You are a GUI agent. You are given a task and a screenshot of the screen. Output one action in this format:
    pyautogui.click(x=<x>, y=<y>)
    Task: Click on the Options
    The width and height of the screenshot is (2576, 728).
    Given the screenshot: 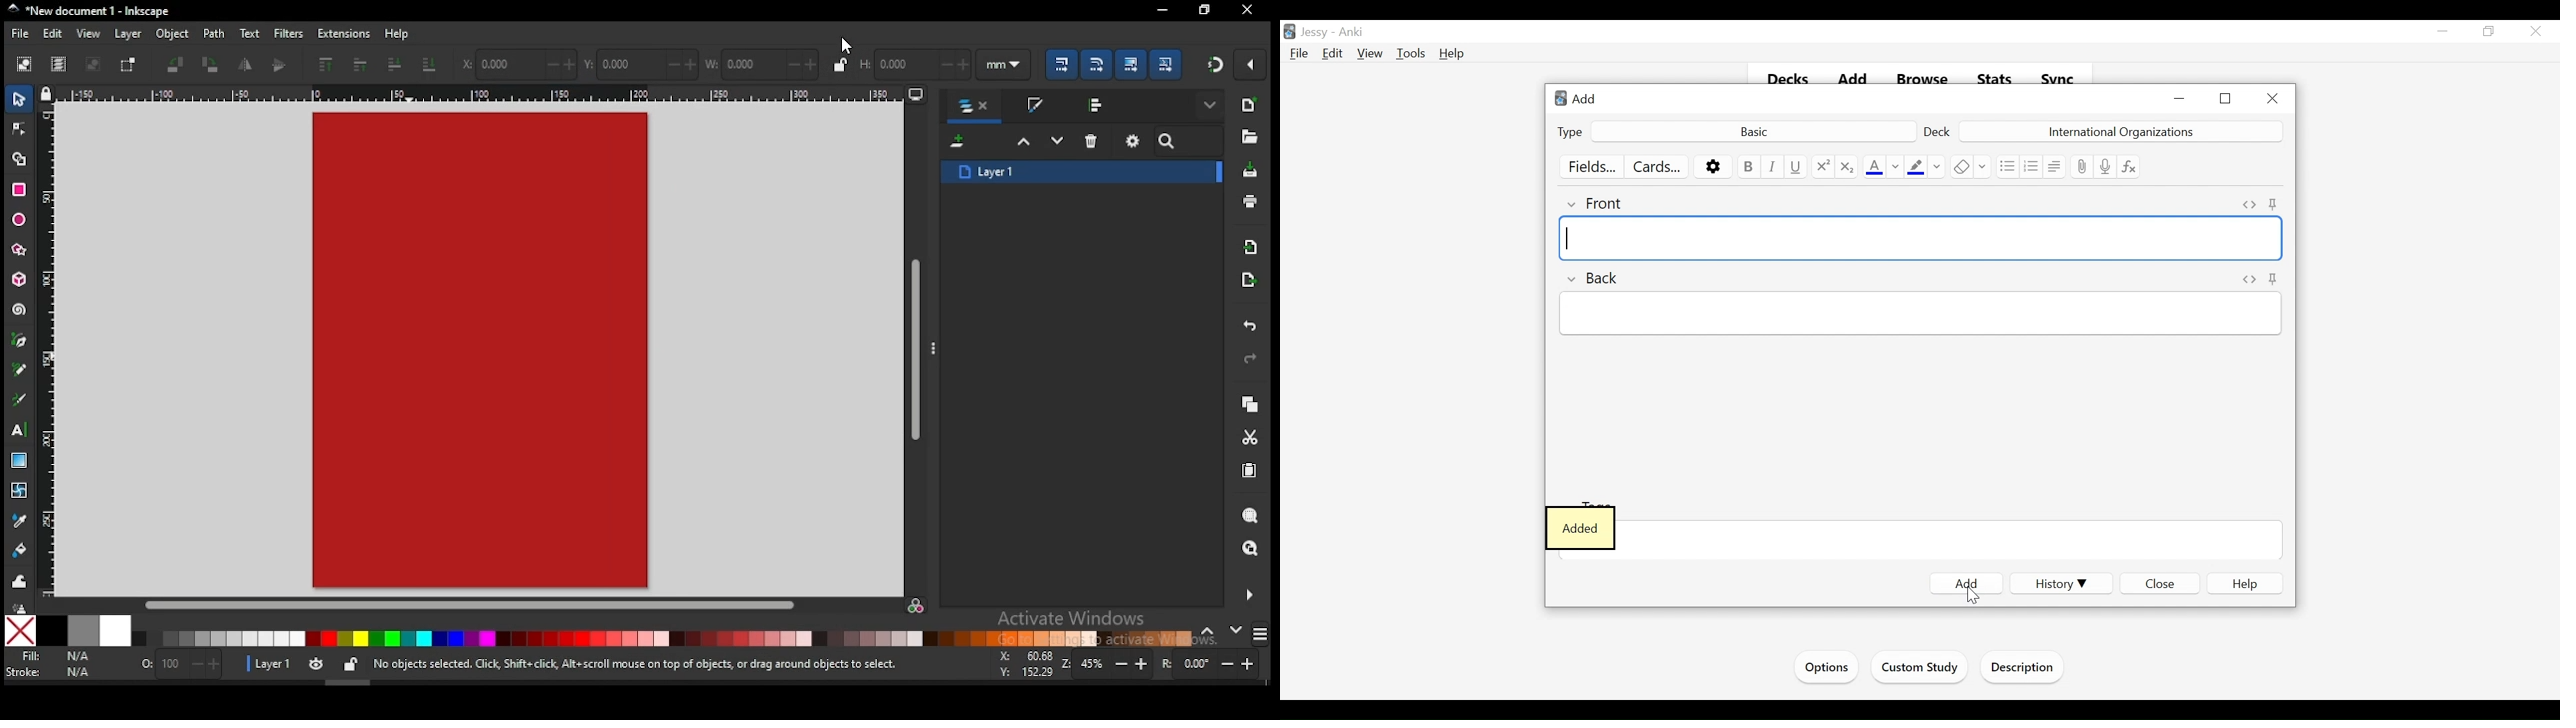 What is the action you would take?
    pyautogui.click(x=1827, y=667)
    